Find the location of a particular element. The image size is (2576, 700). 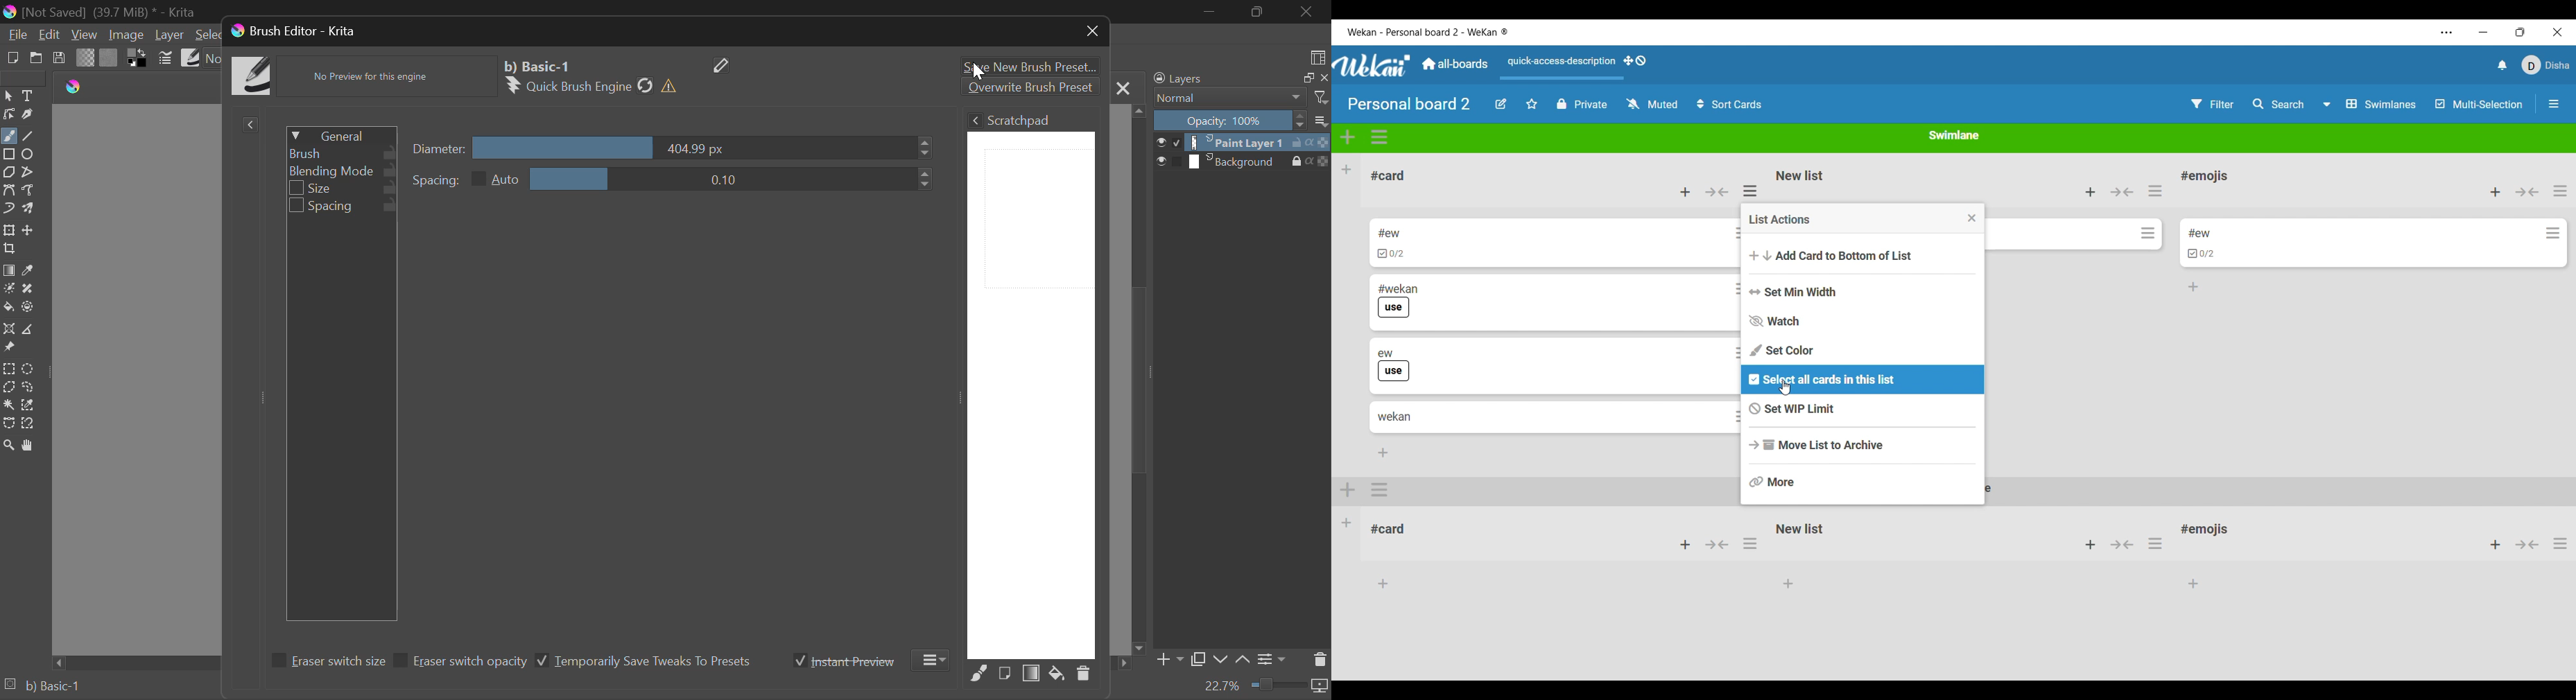

Crop Layer is located at coordinates (12, 250).